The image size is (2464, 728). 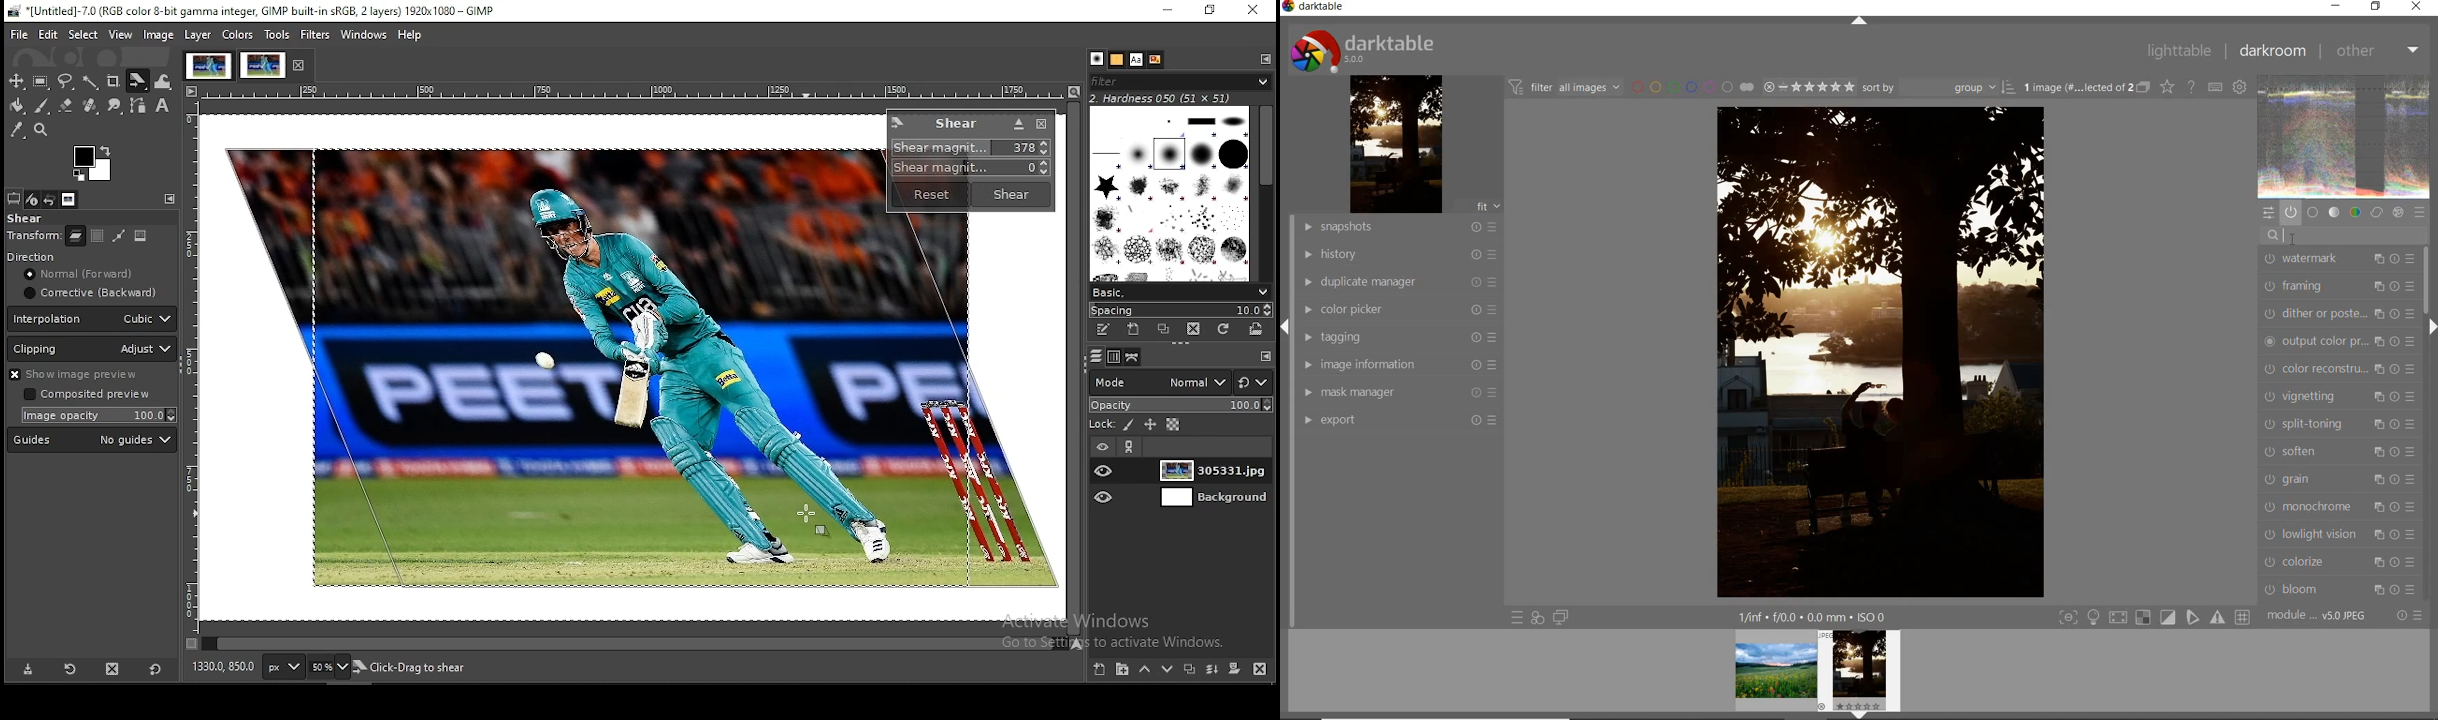 I want to click on path, so click(x=117, y=236).